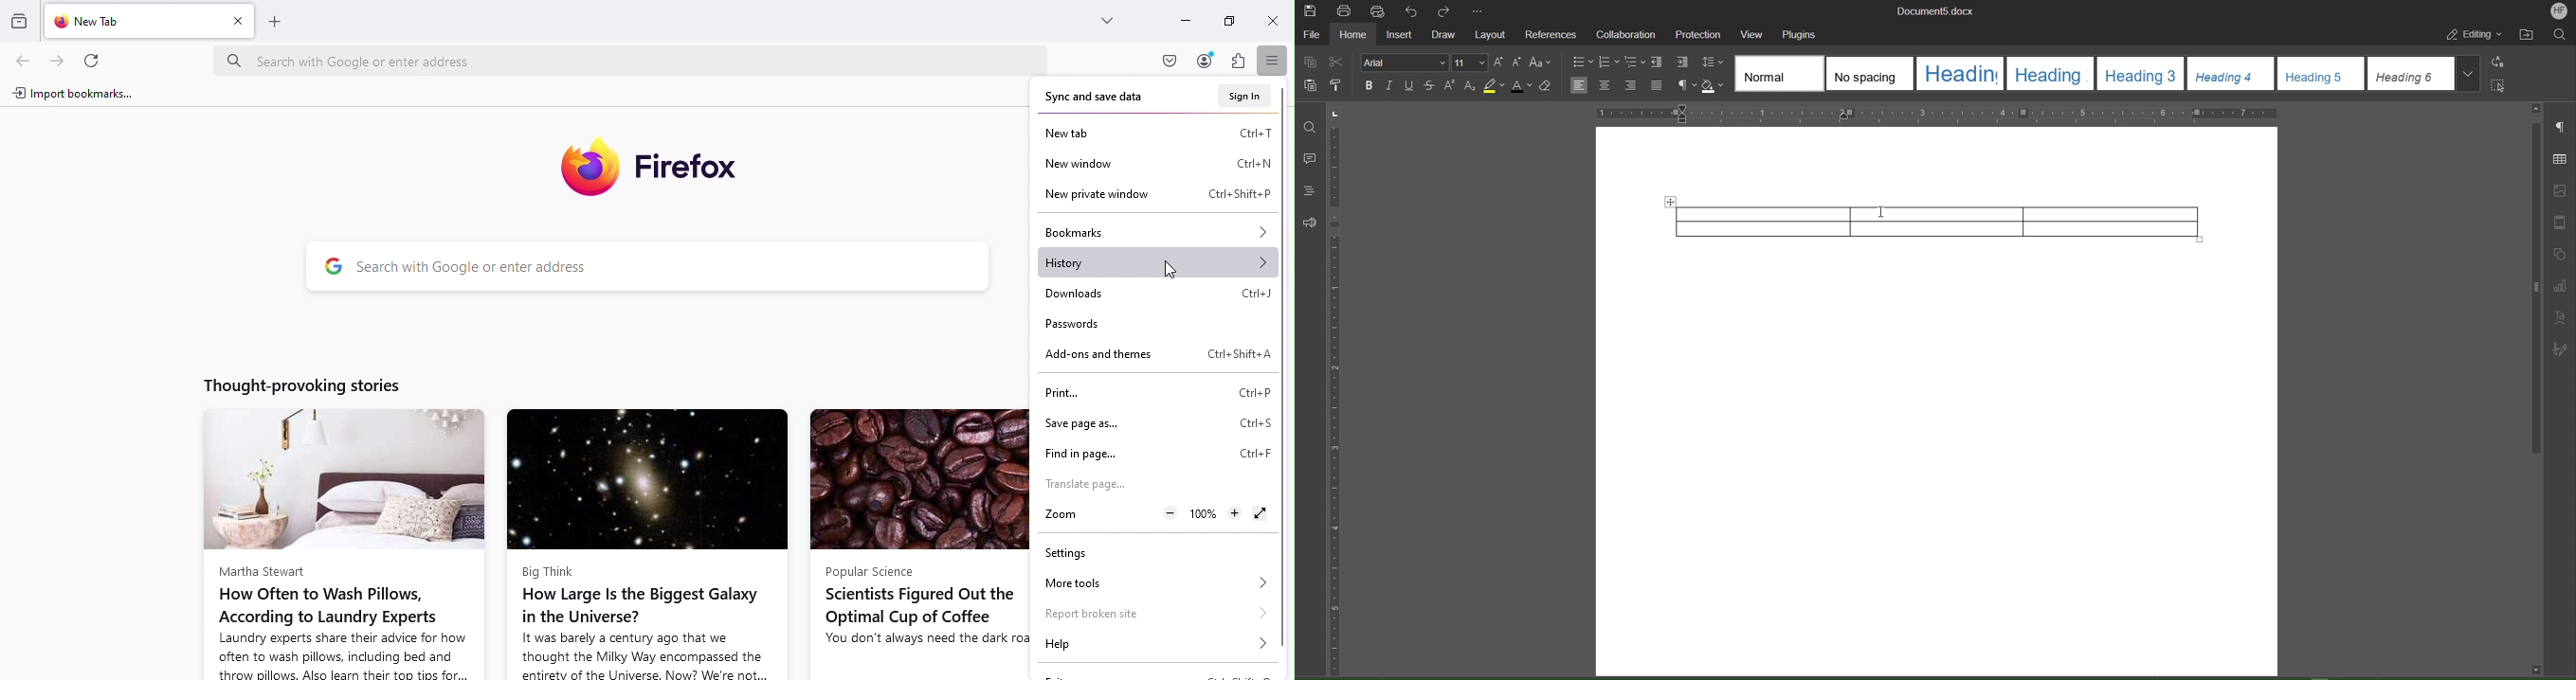 The height and width of the screenshot is (700, 2576). I want to click on Shadow, so click(1715, 86).